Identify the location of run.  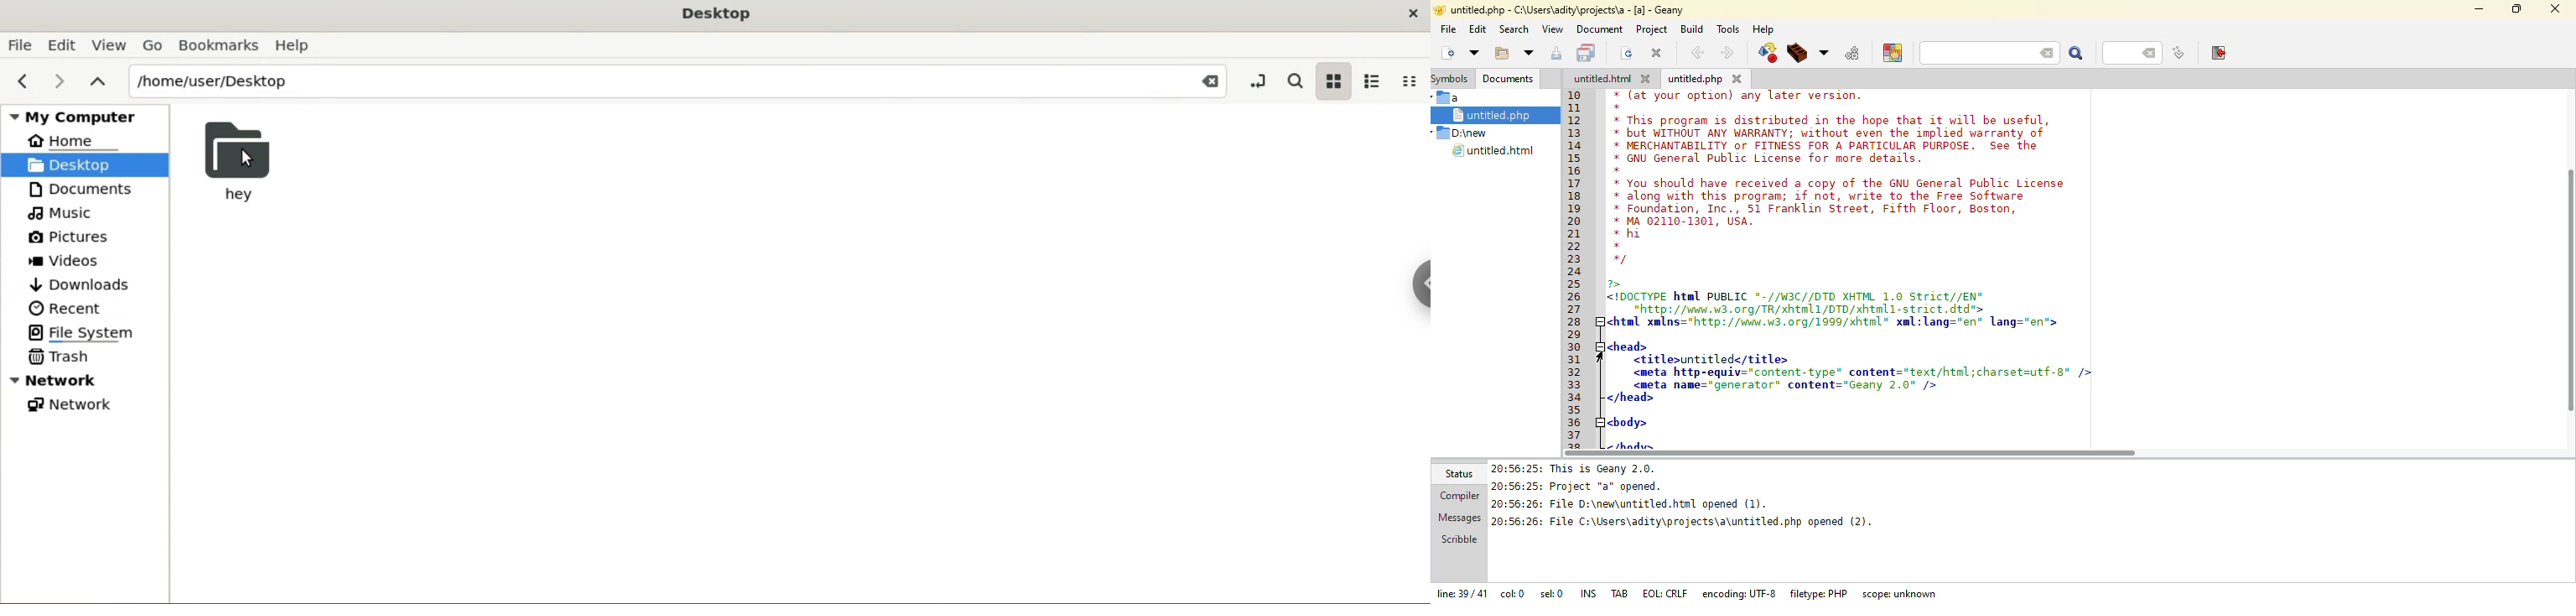
(1854, 55).